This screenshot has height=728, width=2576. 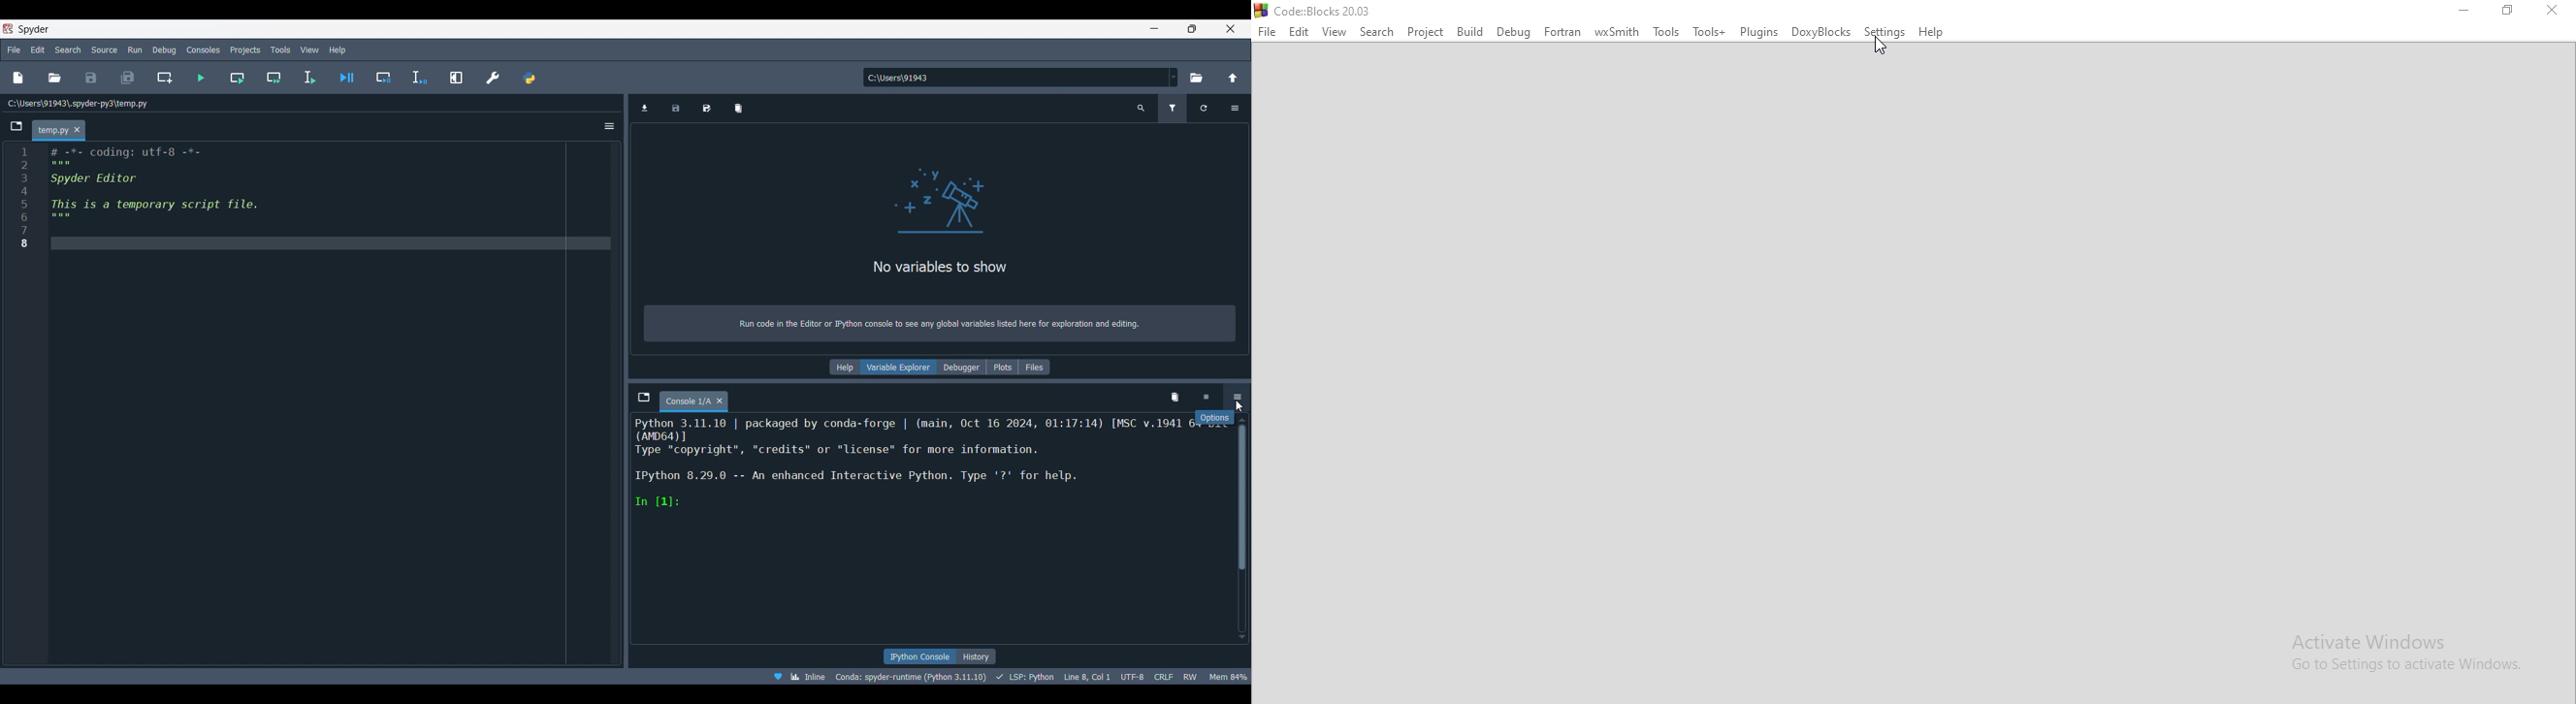 I want to click on Browse working directory, so click(x=1197, y=78).